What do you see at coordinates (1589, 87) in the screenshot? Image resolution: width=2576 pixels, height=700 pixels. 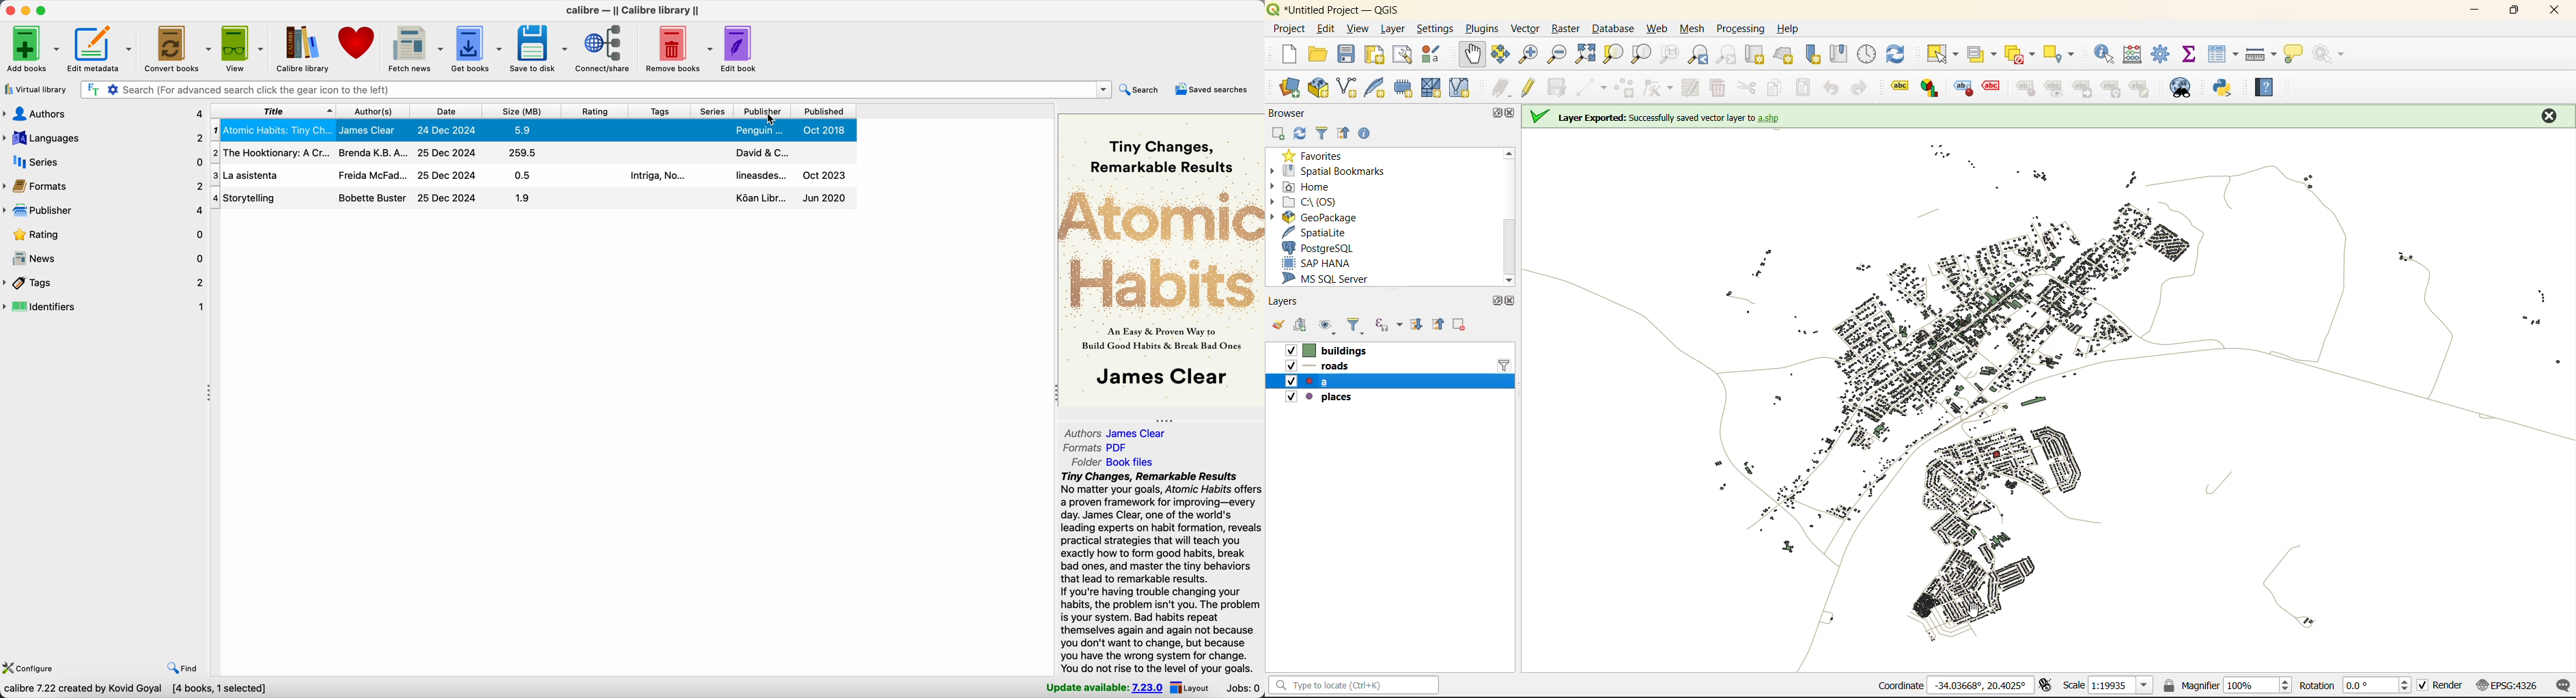 I see `digitize` at bounding box center [1589, 87].